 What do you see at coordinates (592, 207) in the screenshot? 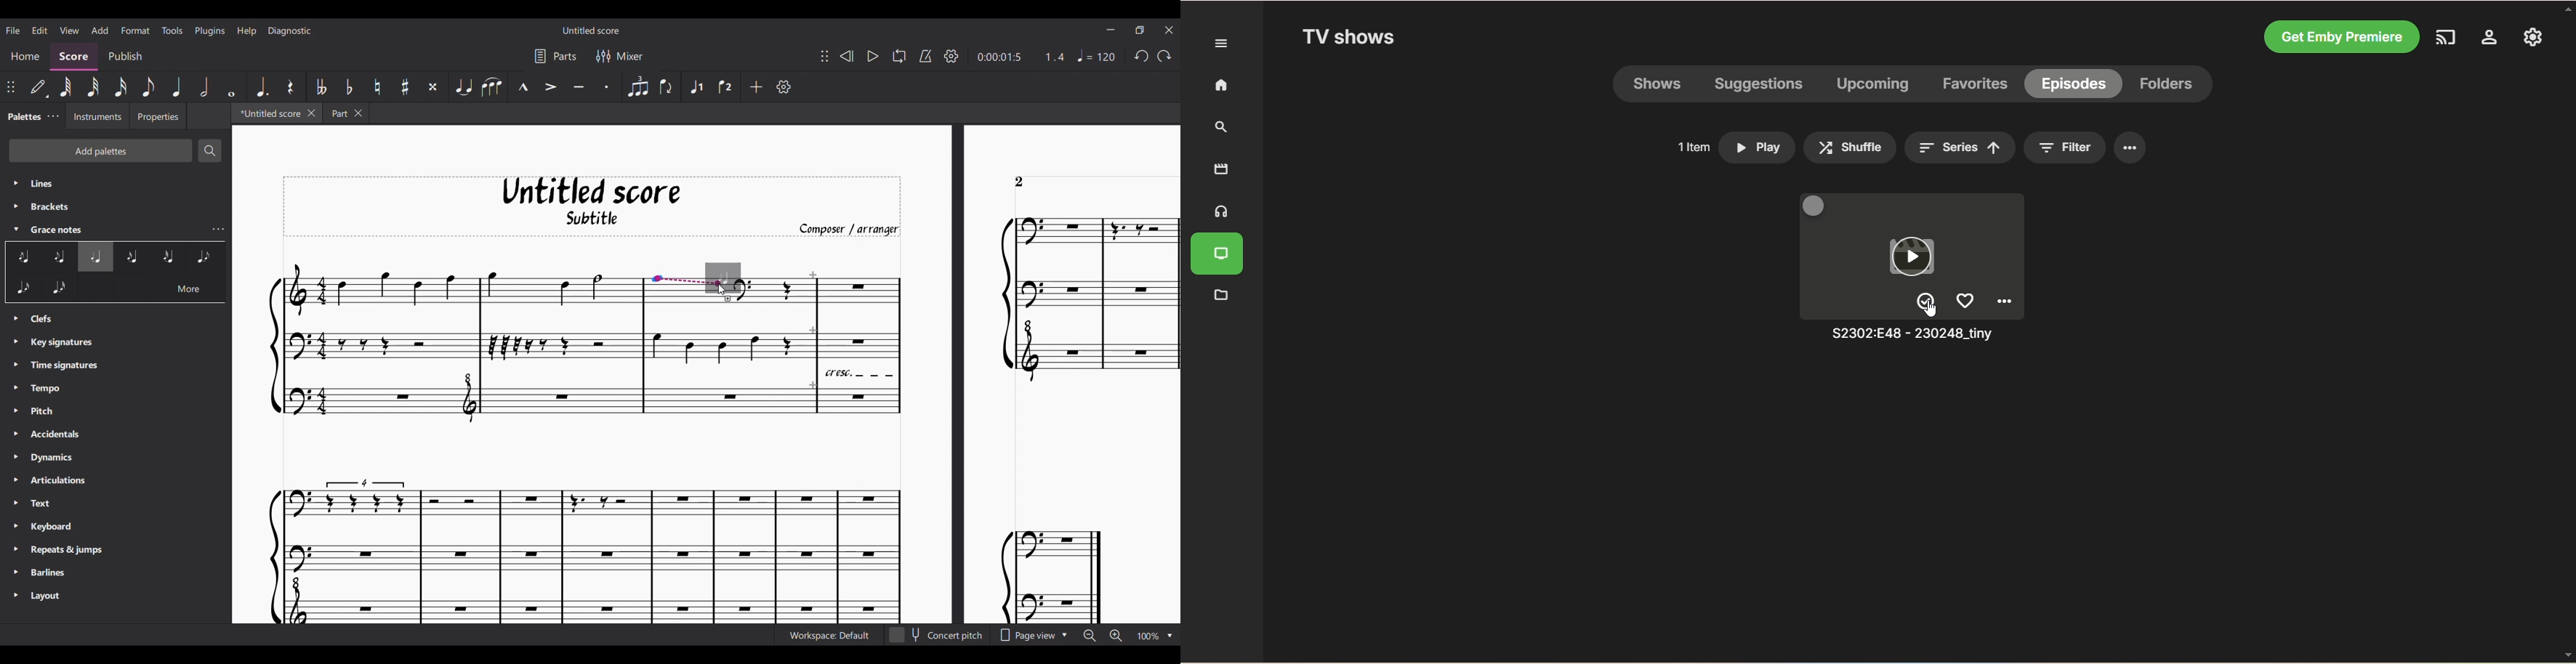
I see `Score title, sub-title, and composer name` at bounding box center [592, 207].